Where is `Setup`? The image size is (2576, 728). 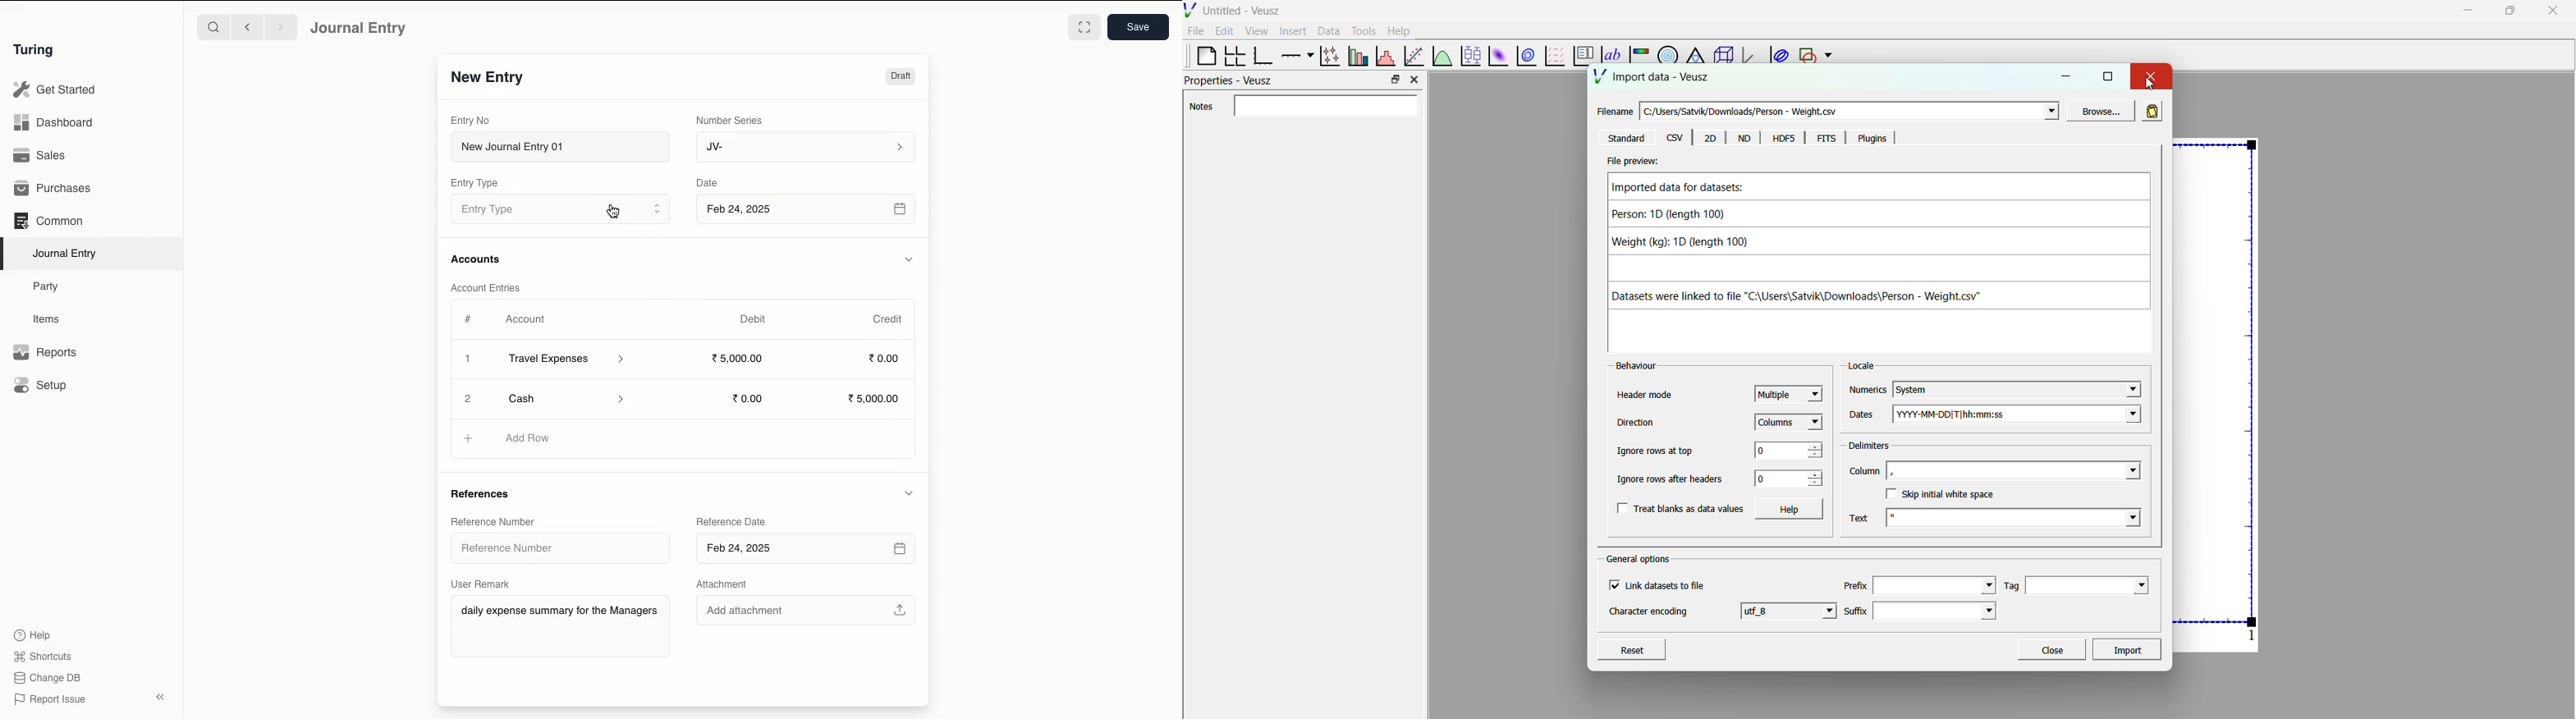 Setup is located at coordinates (41, 384).